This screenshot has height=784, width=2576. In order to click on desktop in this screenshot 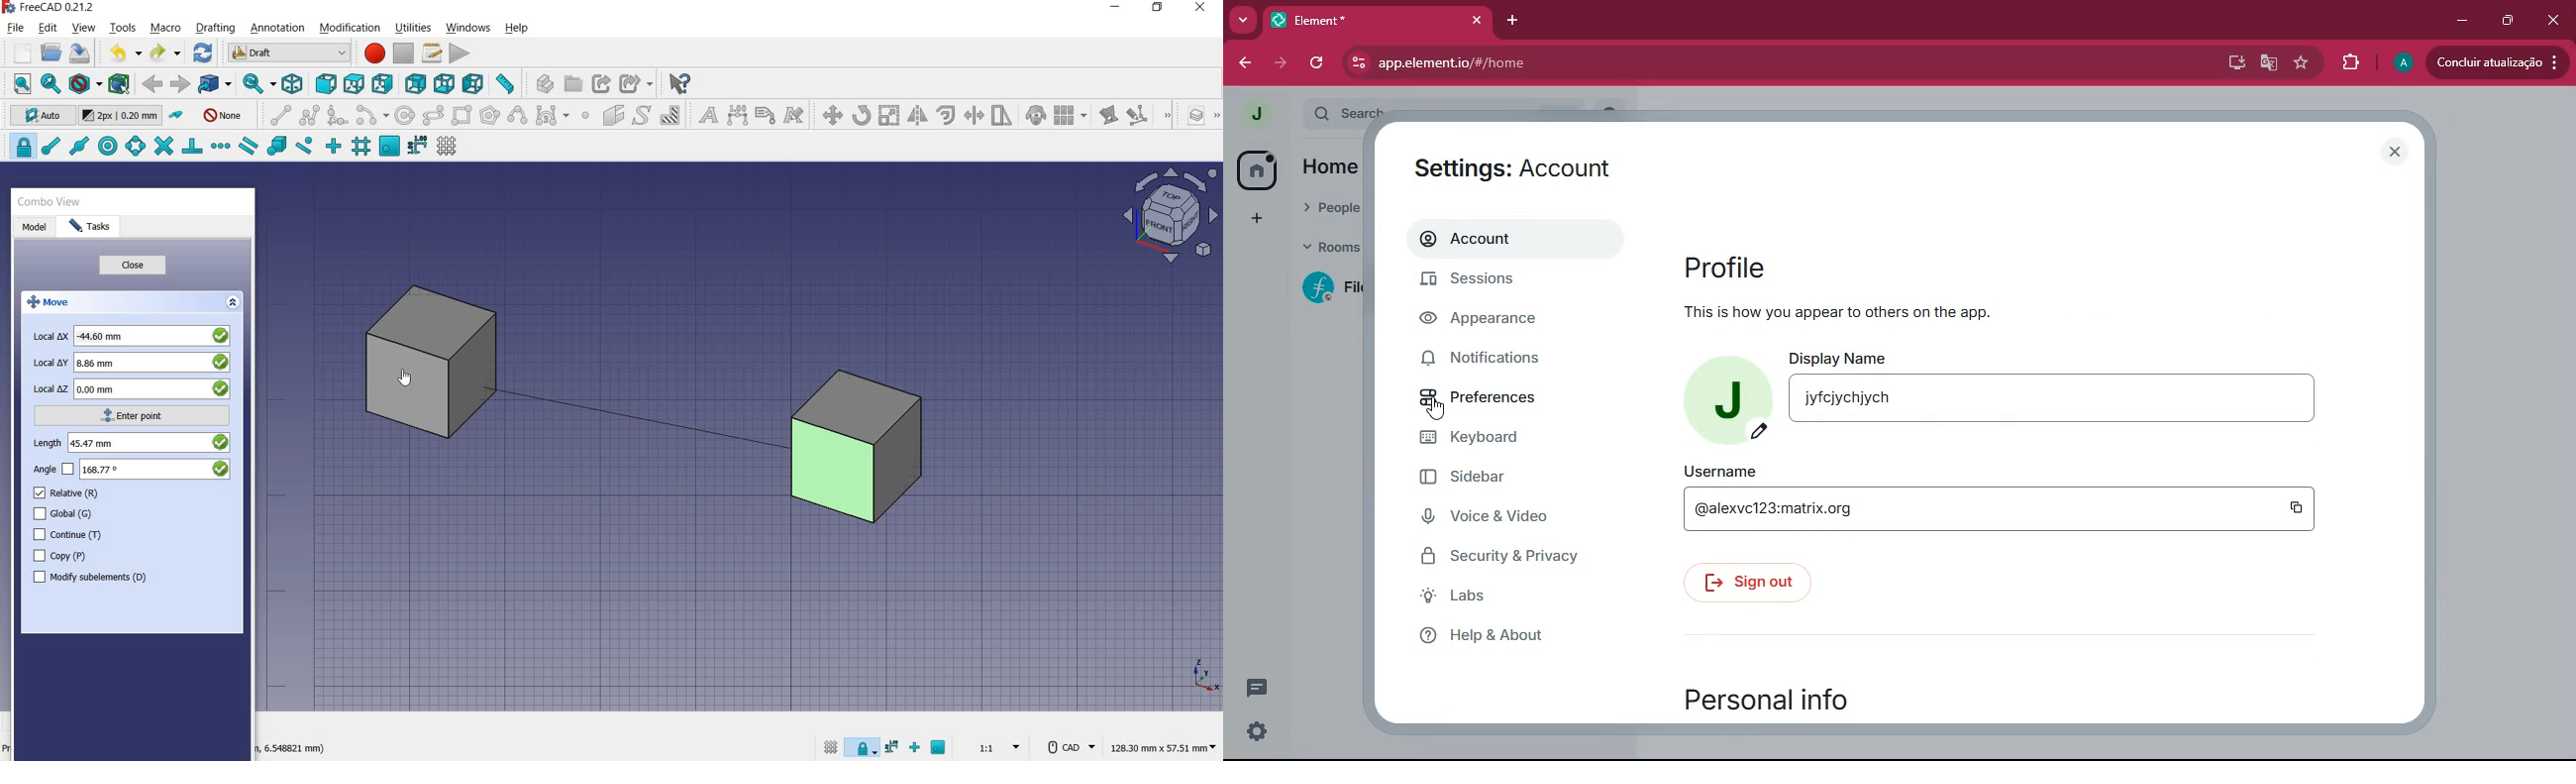, I will do `click(2234, 63)`.